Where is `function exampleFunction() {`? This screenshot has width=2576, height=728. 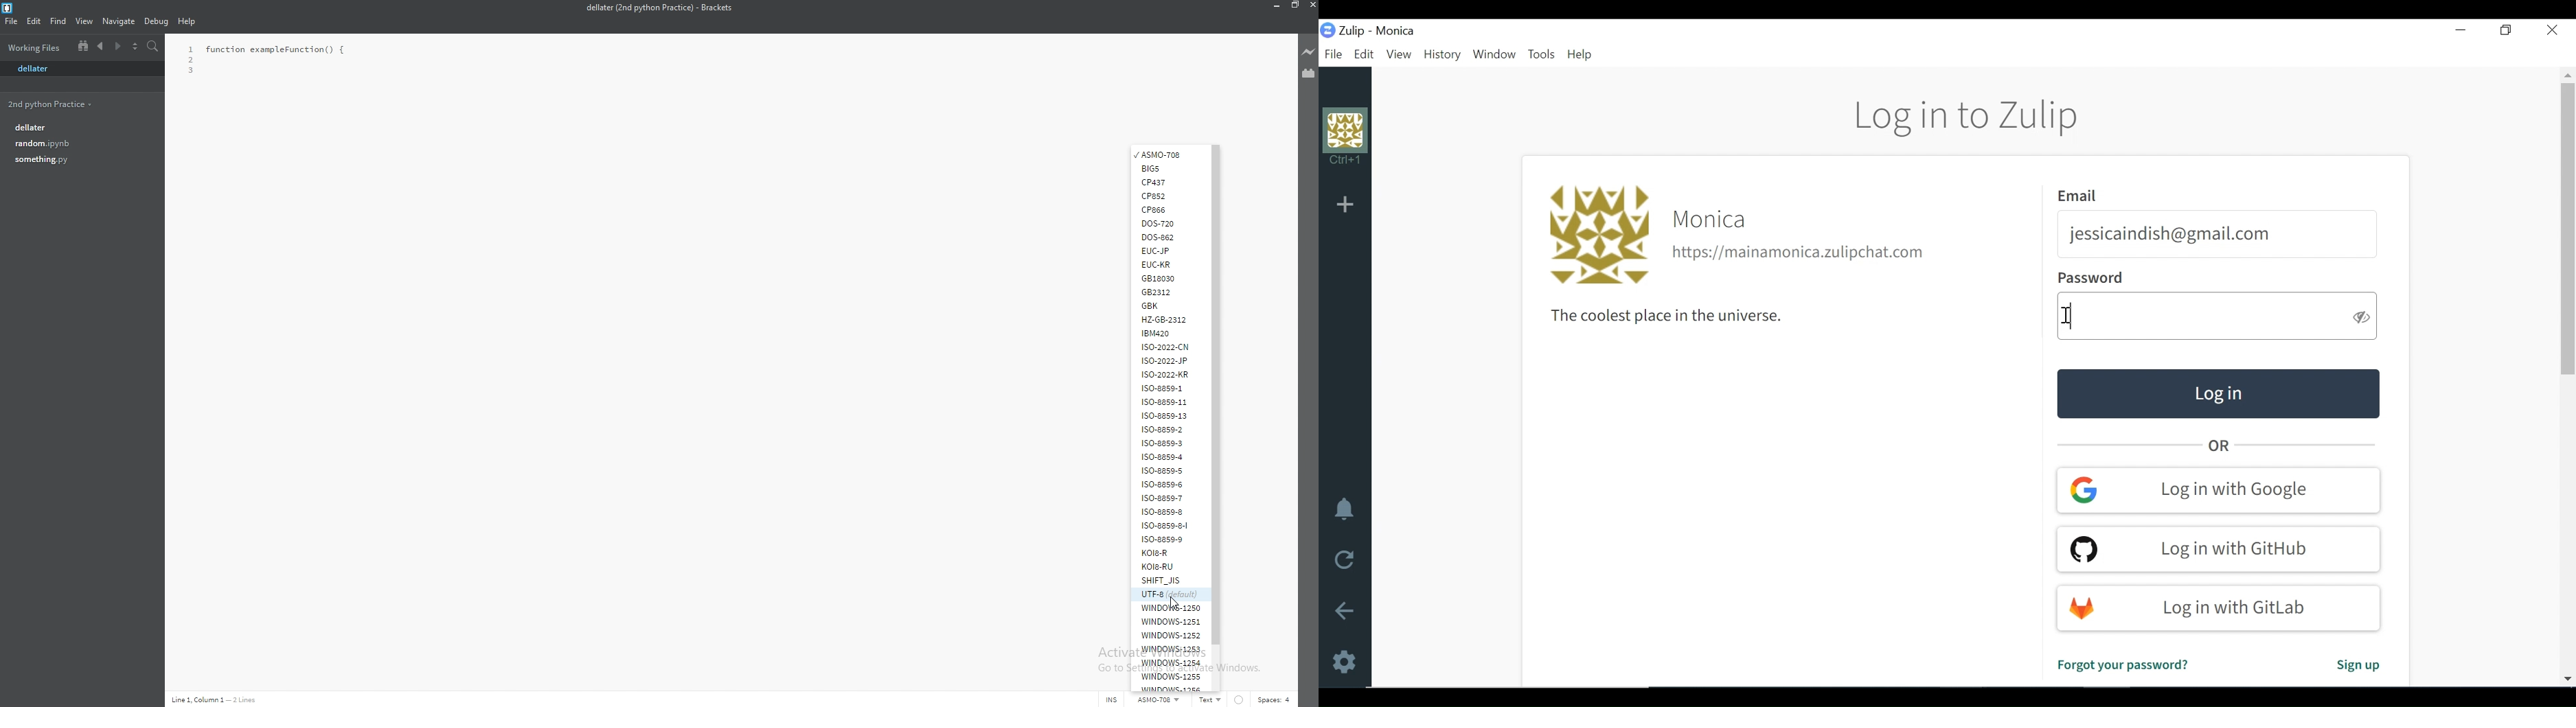 function exampleFunction() { is located at coordinates (275, 49).